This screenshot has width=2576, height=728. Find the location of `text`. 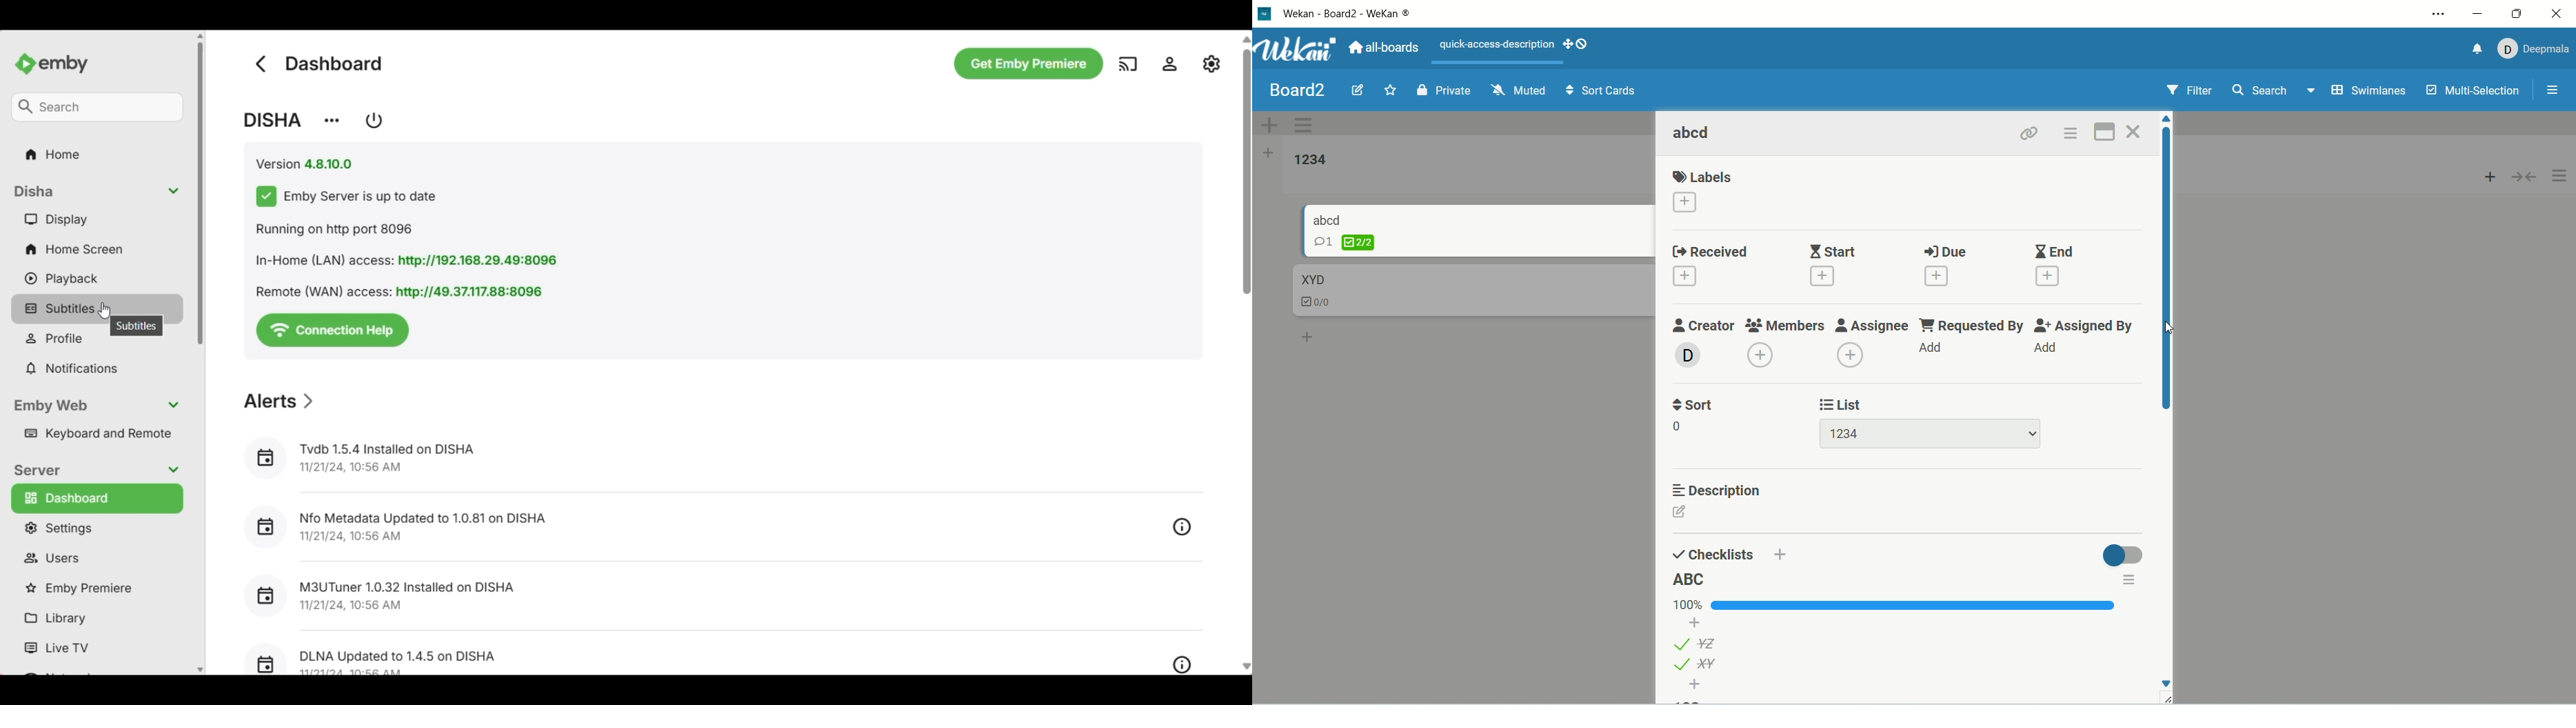

text is located at coordinates (1498, 45).